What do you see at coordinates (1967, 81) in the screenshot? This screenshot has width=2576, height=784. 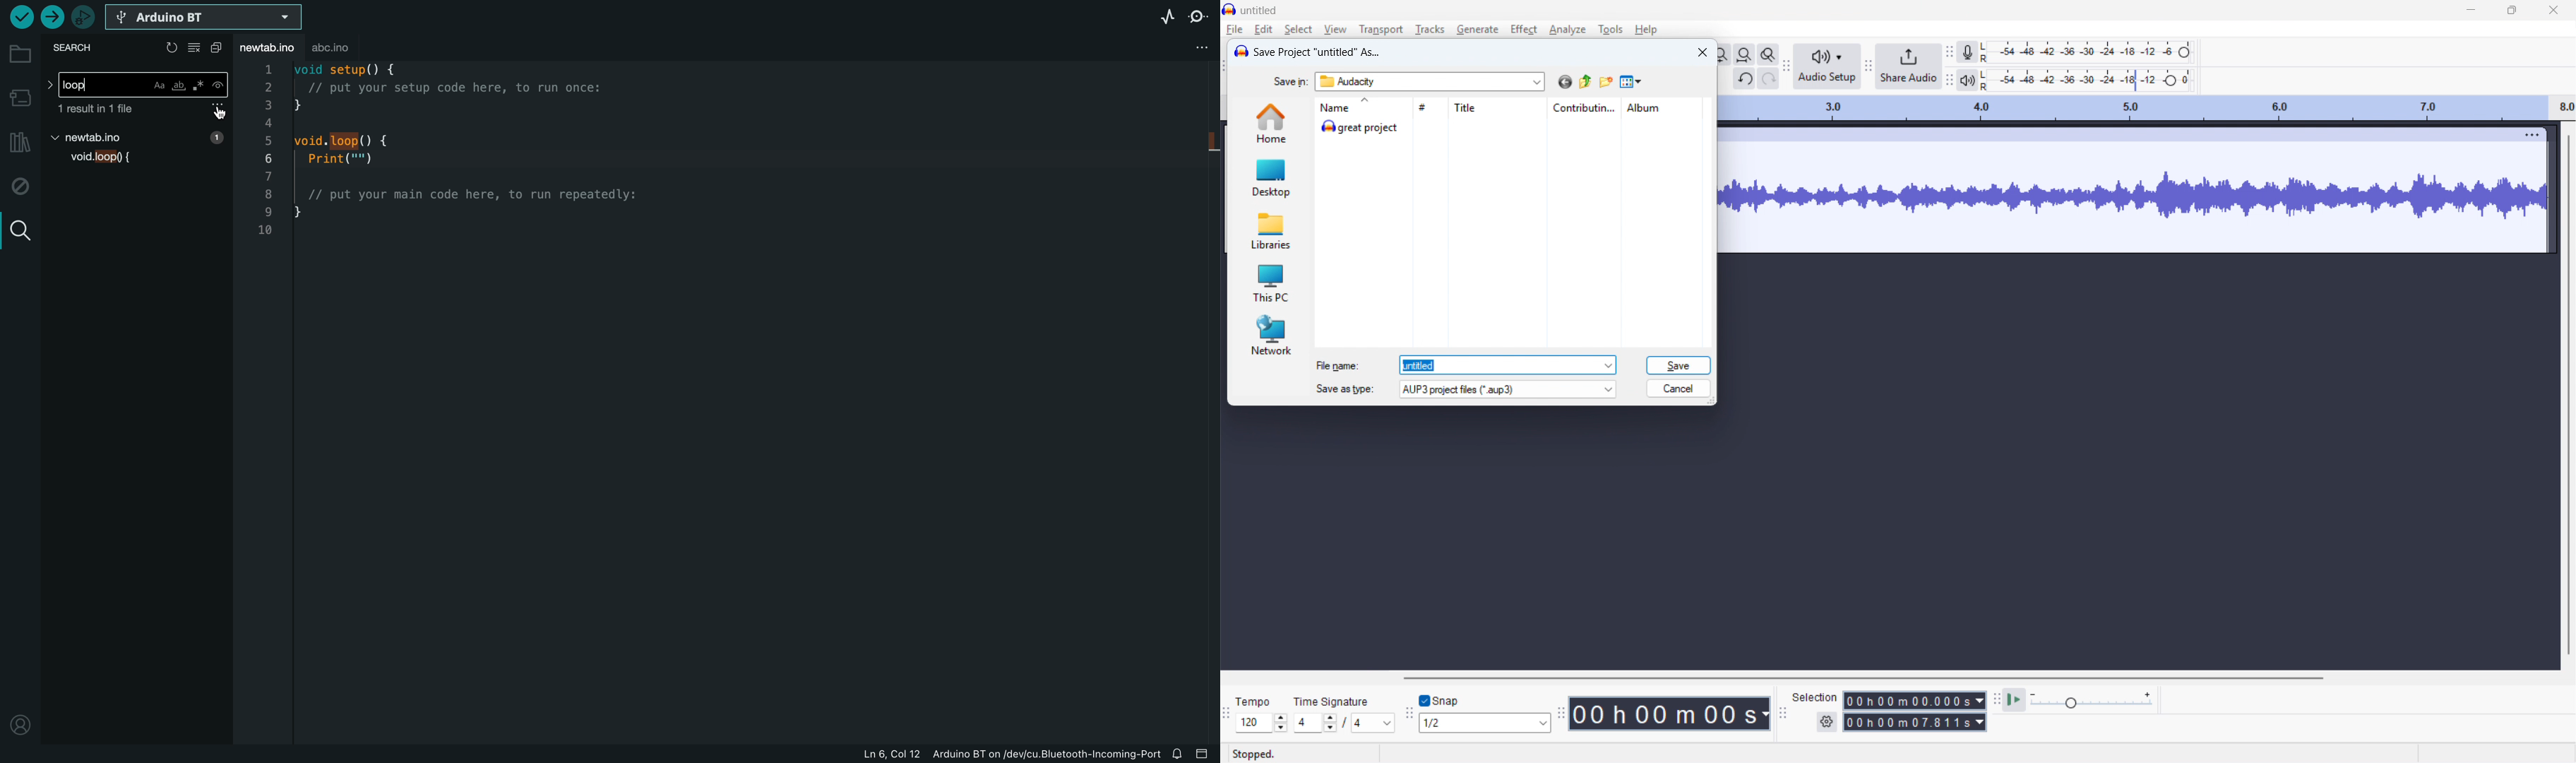 I see `playback metre` at bounding box center [1967, 81].